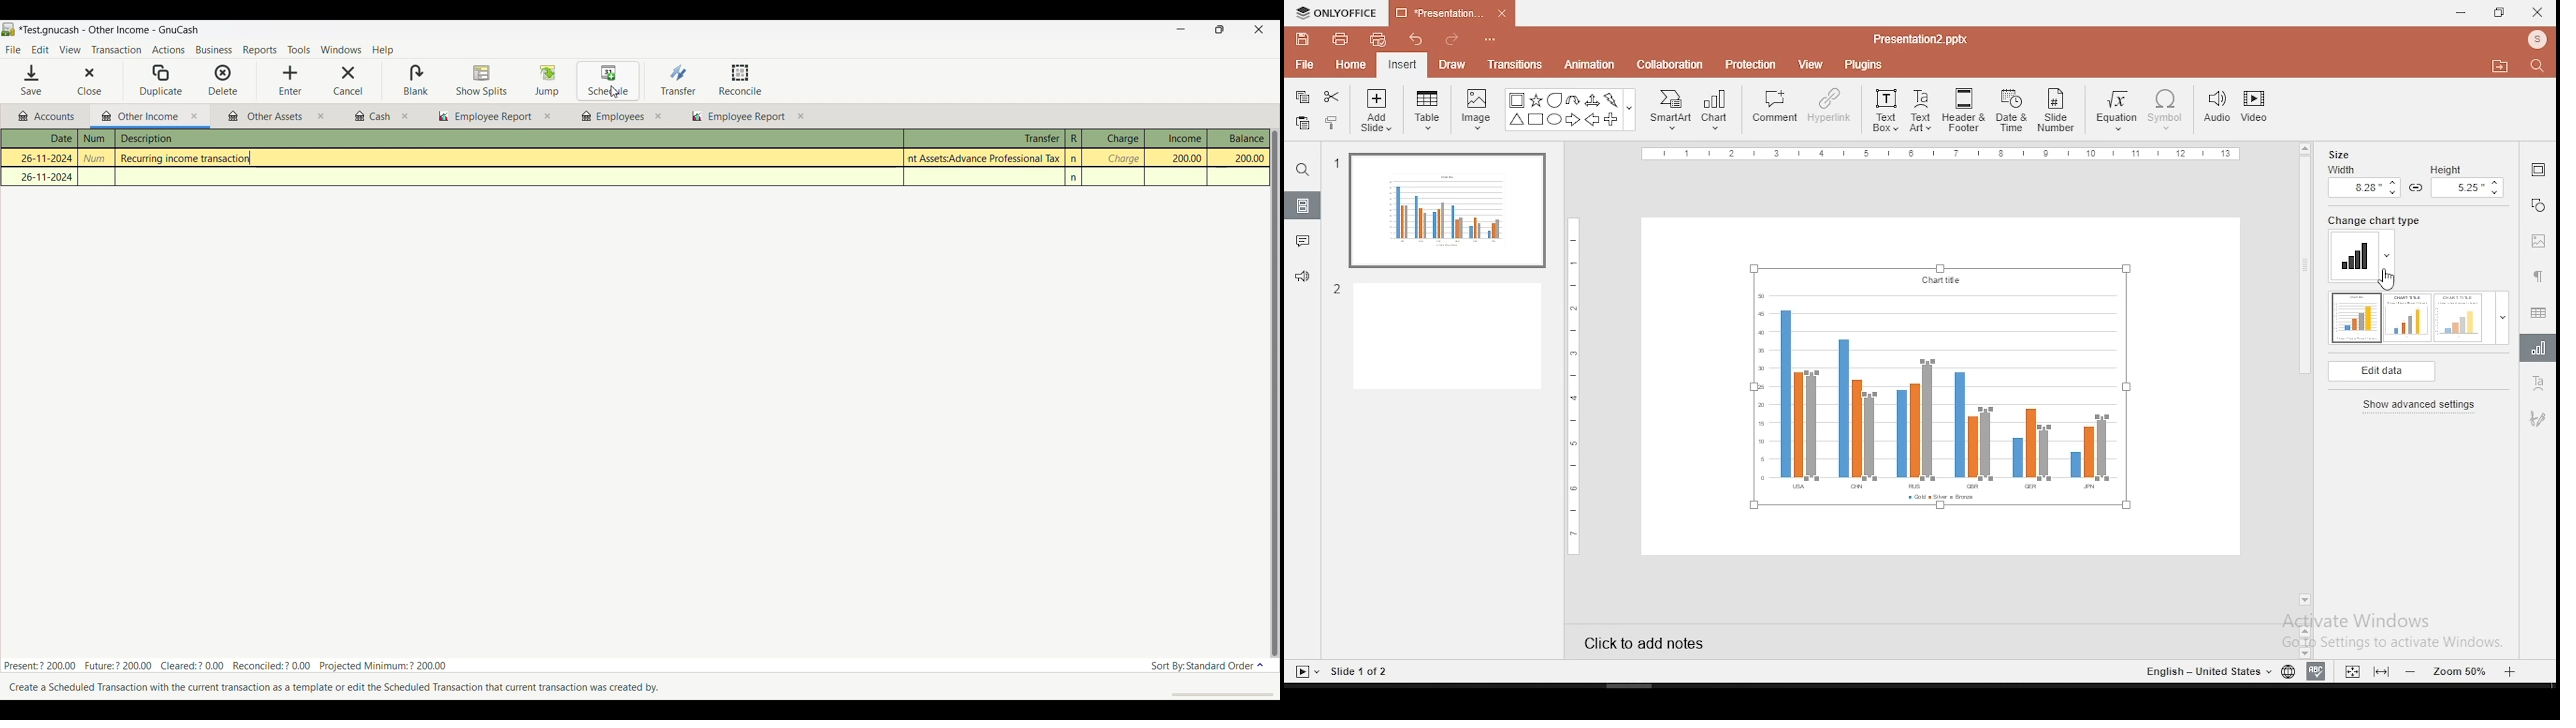 This screenshot has width=2576, height=728. What do you see at coordinates (215, 139) in the screenshot?
I see `description` at bounding box center [215, 139].